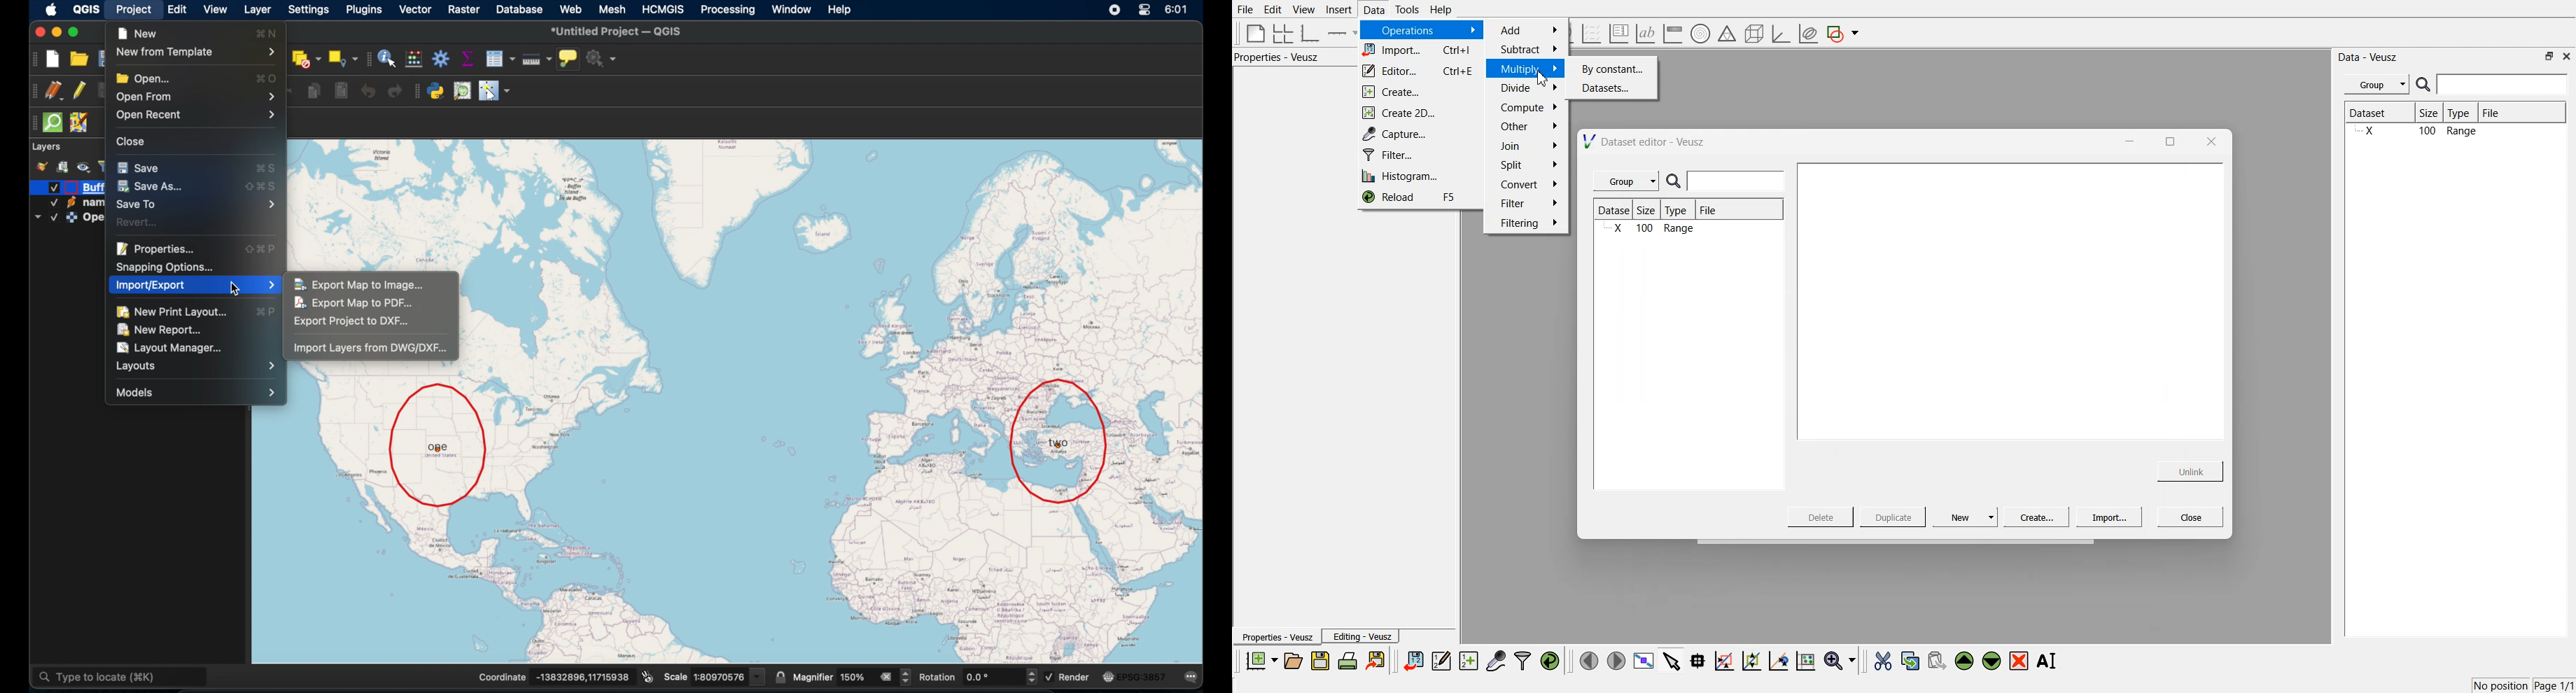  Describe the element at coordinates (1530, 30) in the screenshot. I see `Add` at that location.